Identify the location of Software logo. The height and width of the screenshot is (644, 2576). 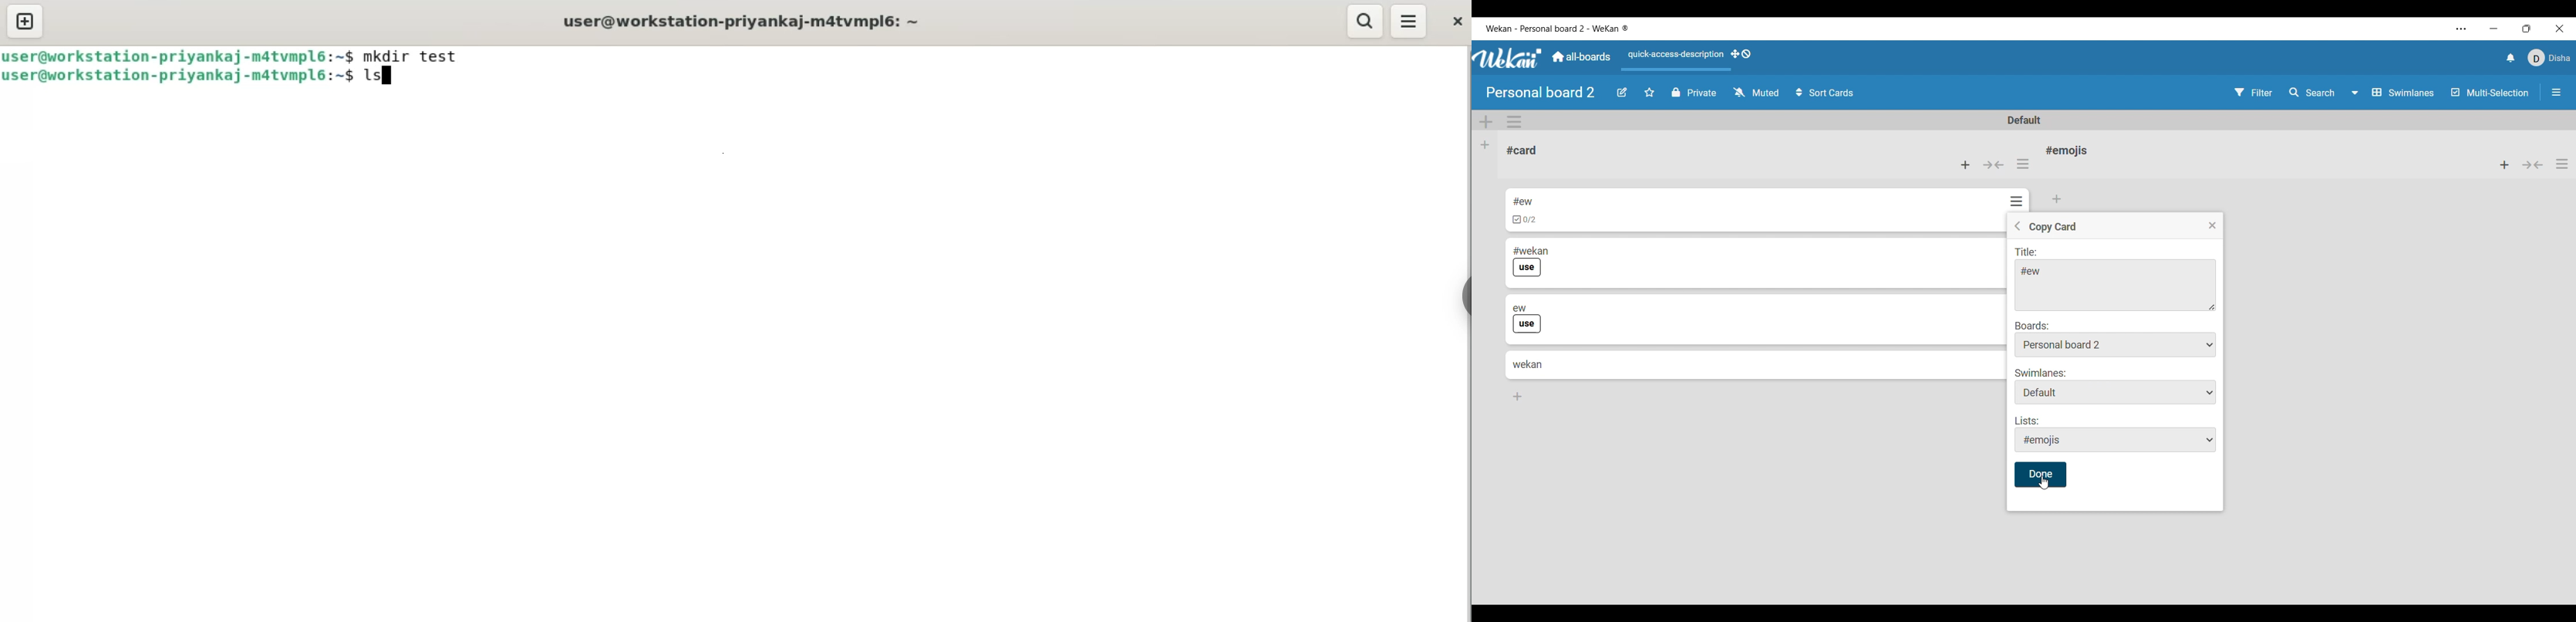
(1508, 58).